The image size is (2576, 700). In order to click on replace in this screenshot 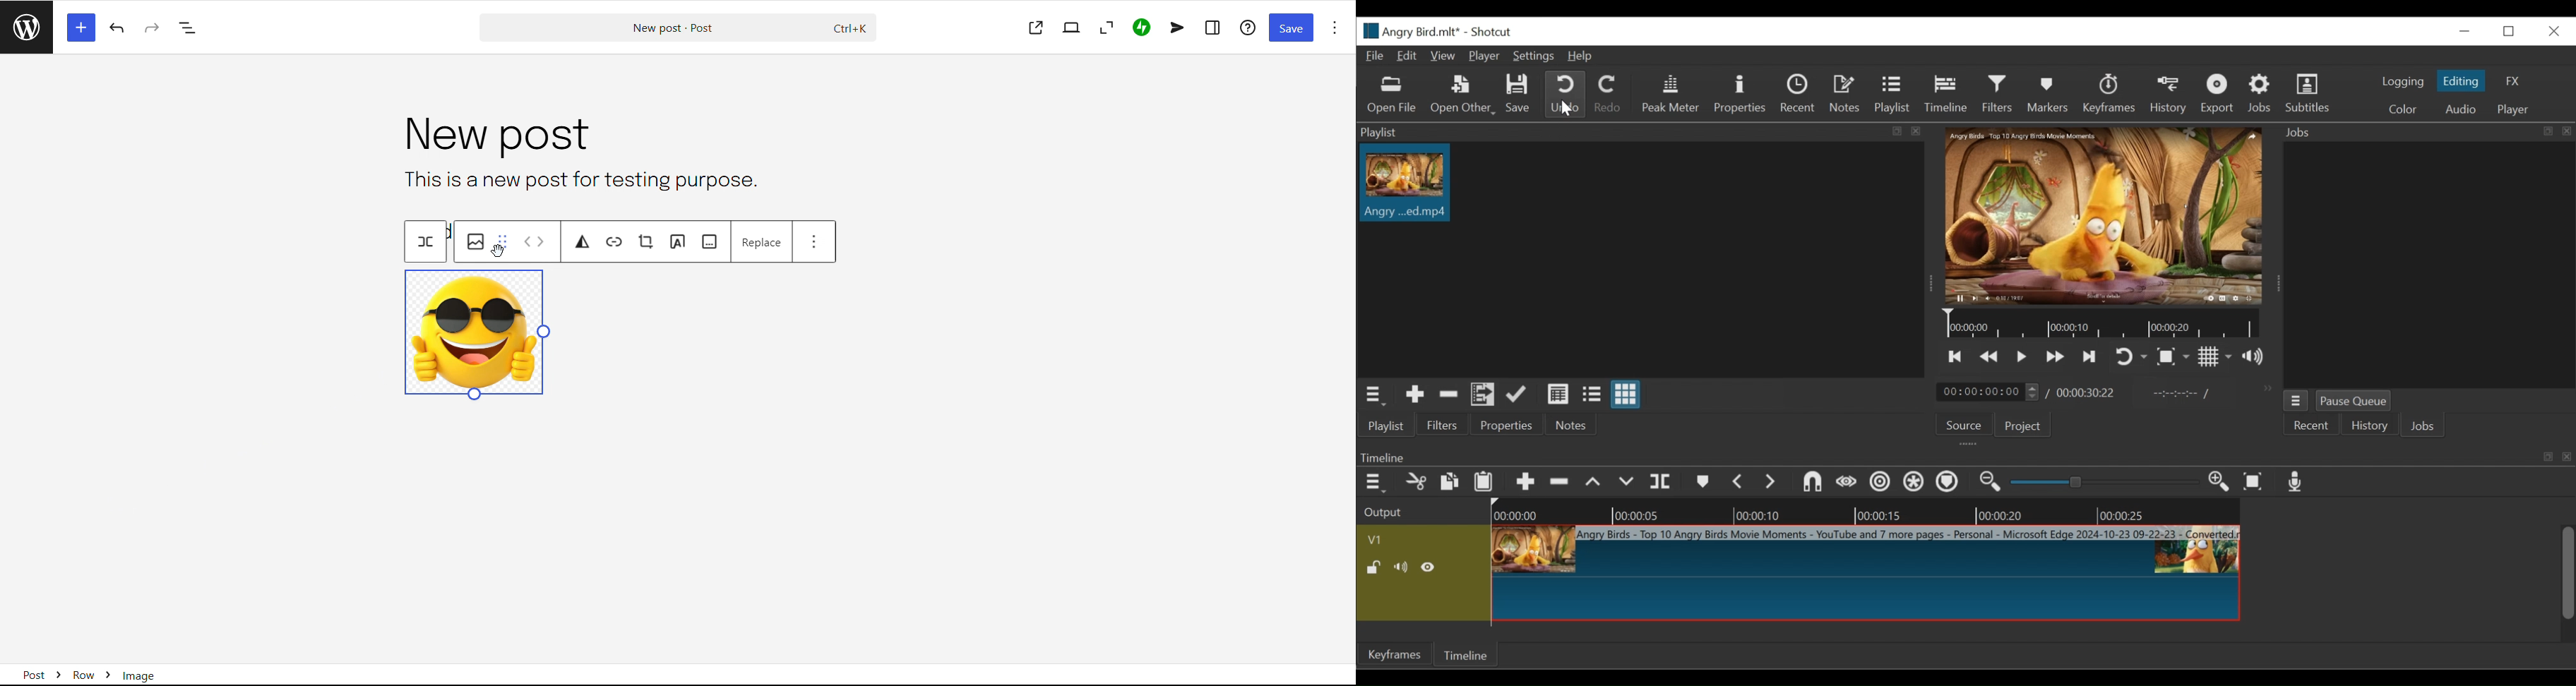, I will do `click(762, 243)`.